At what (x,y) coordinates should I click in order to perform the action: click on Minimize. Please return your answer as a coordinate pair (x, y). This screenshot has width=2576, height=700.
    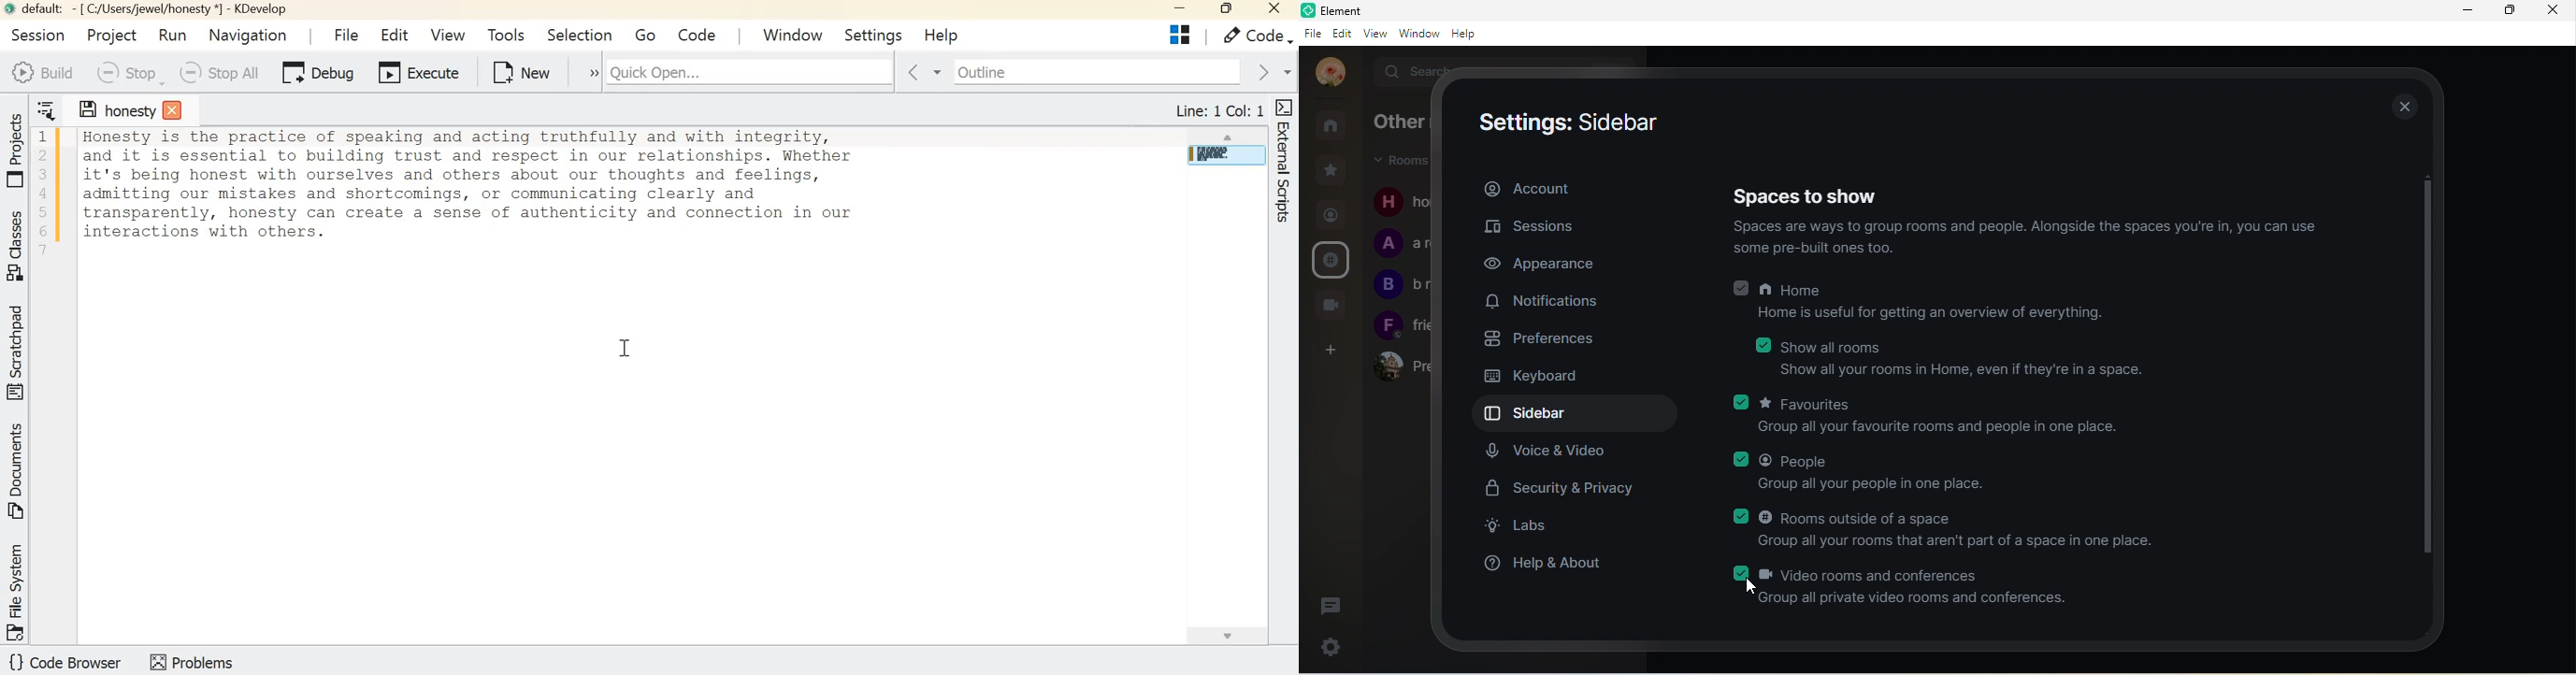
    Looking at the image, I should click on (1175, 10).